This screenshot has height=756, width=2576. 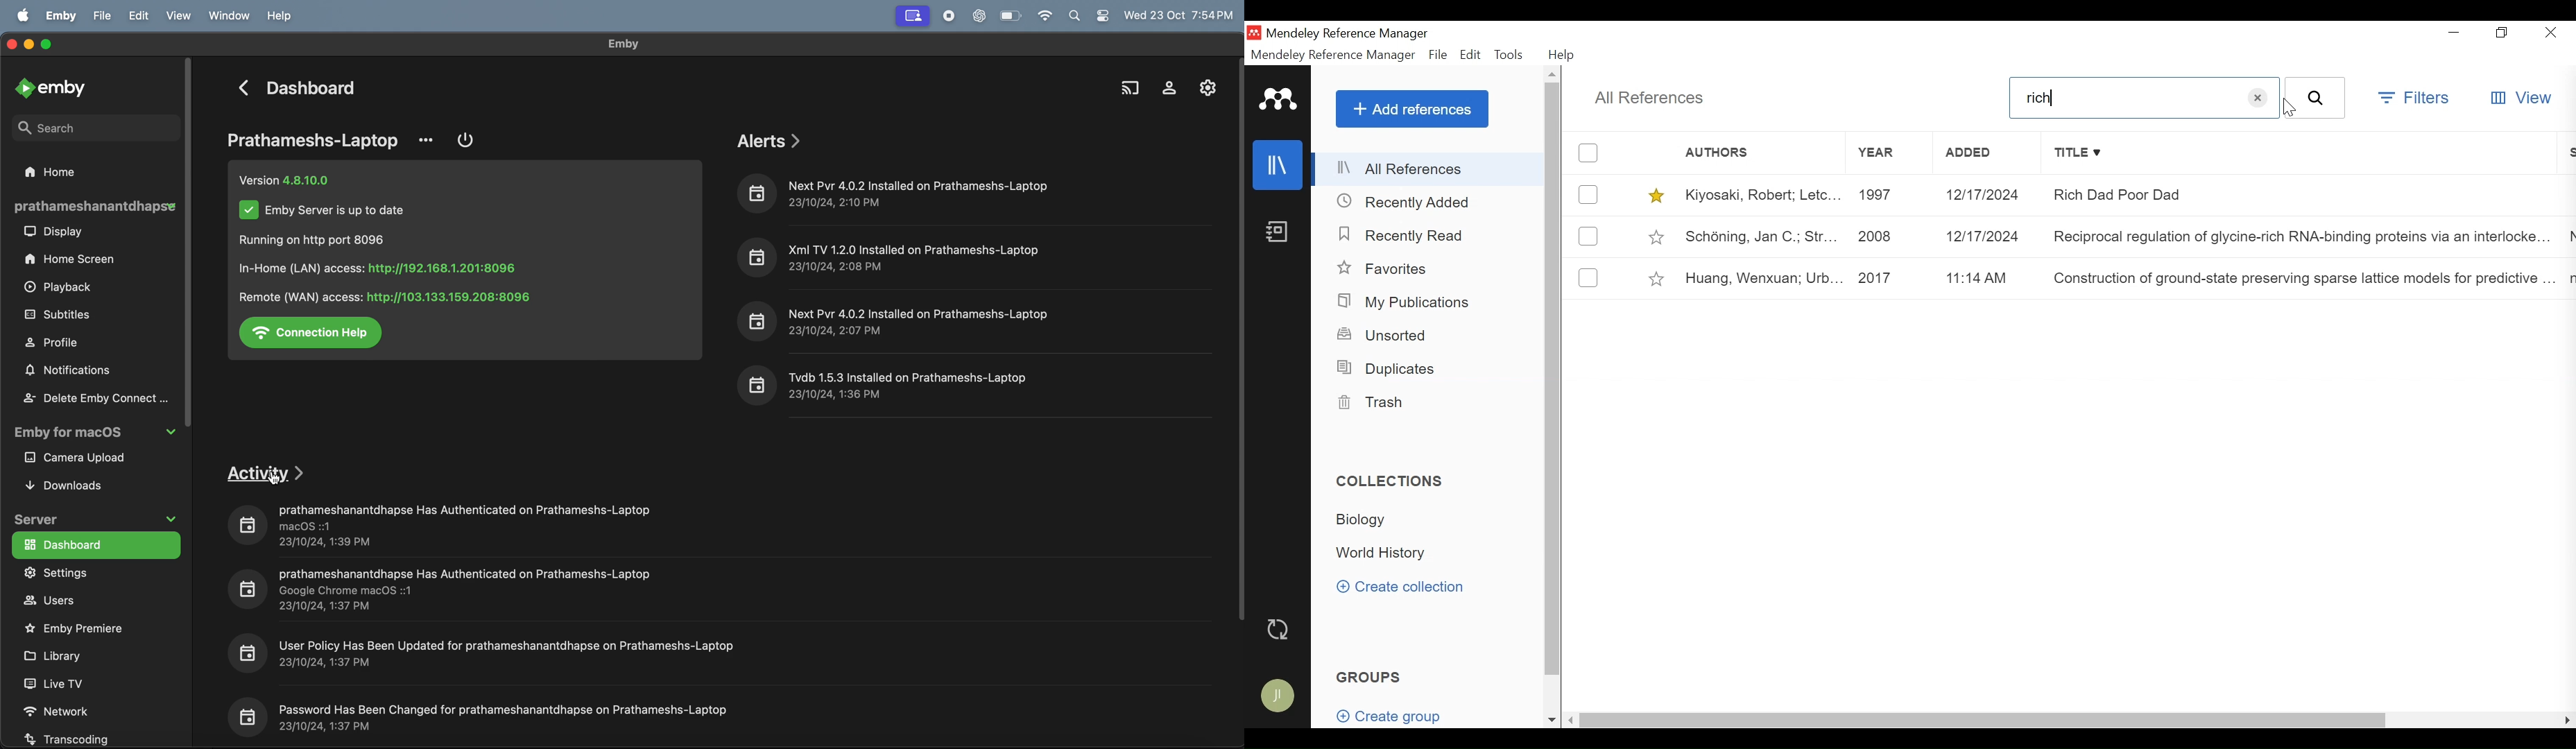 I want to click on dashboard, so click(x=301, y=89).